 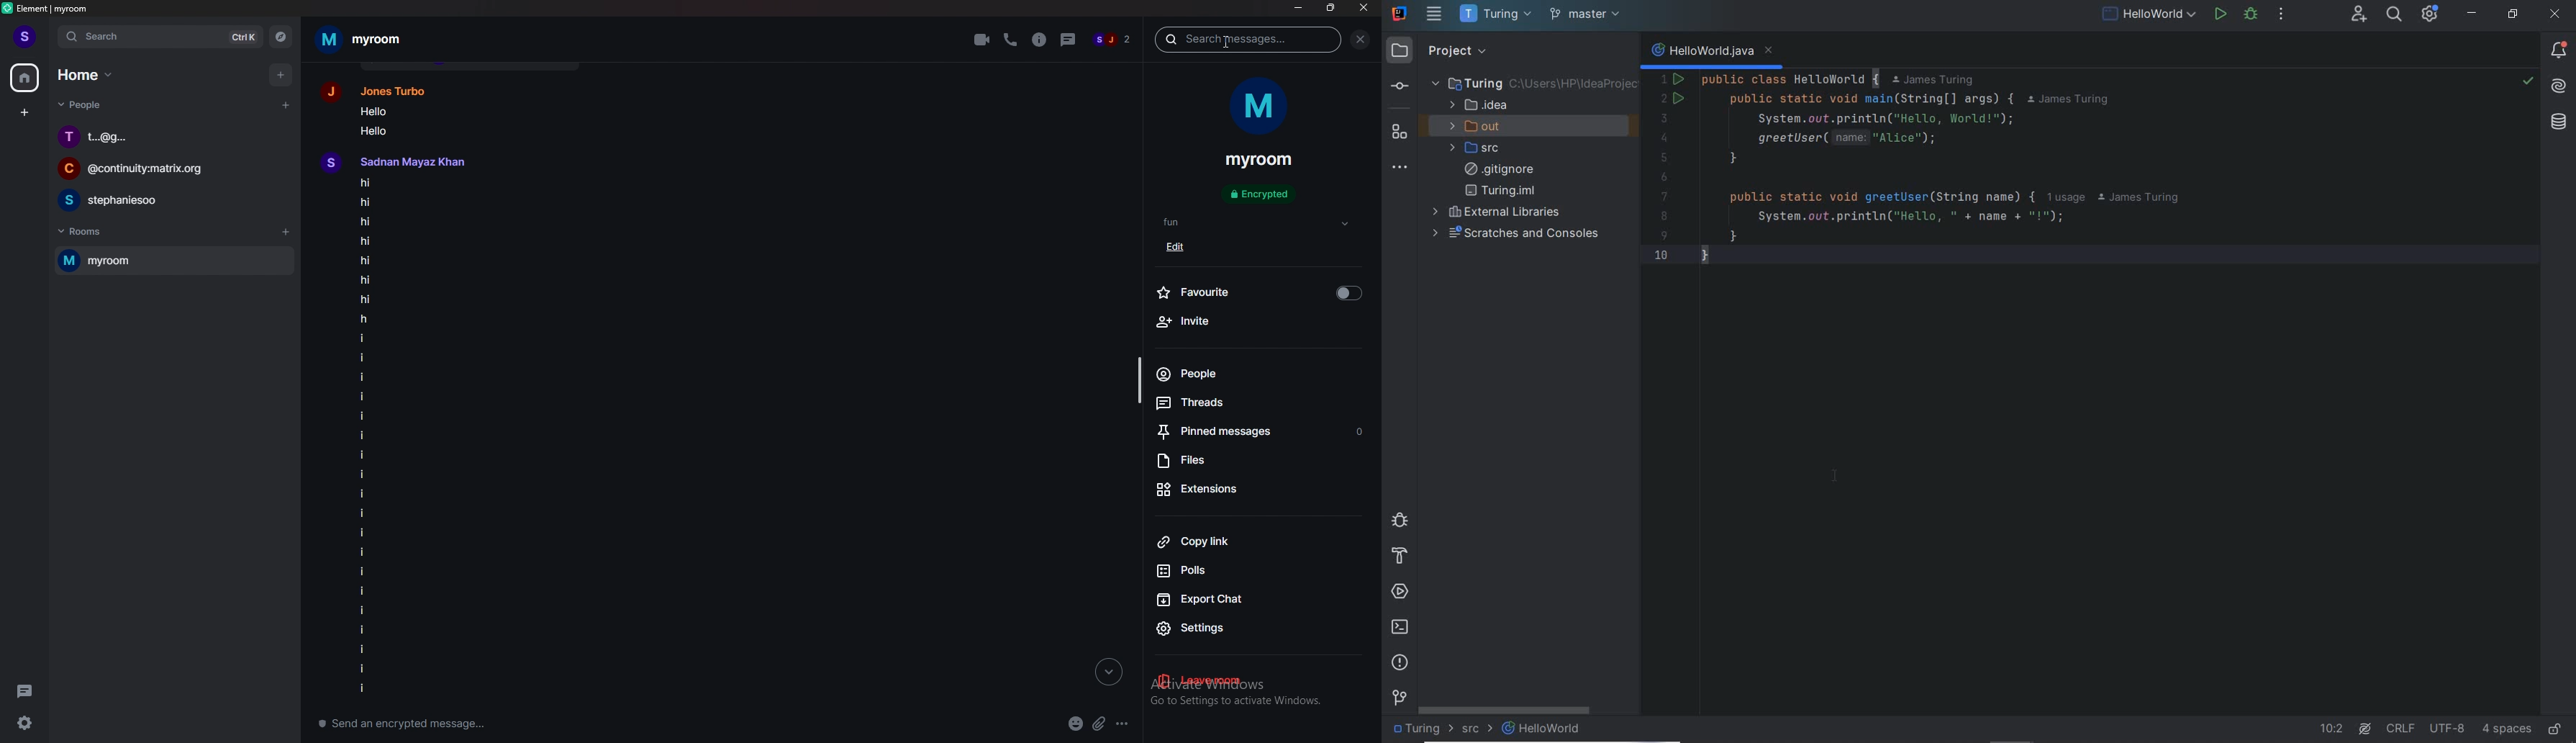 I want to click on texts, so click(x=415, y=436).